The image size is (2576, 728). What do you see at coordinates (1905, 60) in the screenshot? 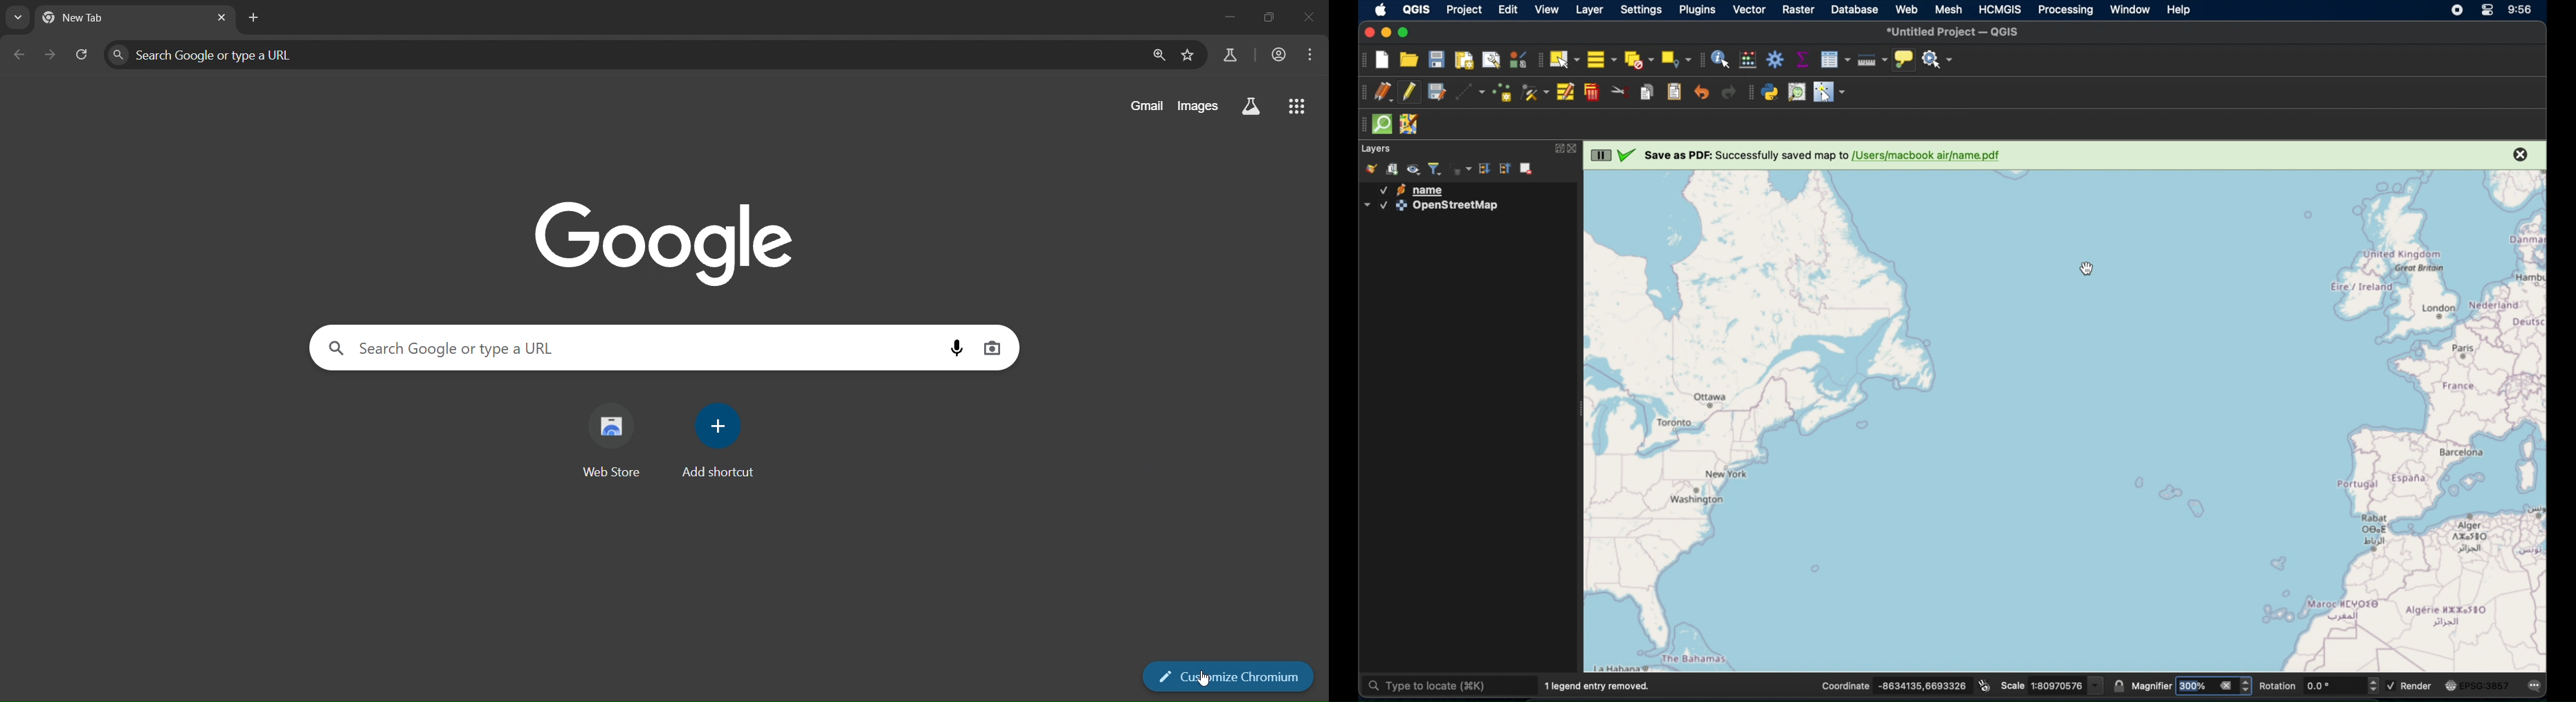
I see `show map tips` at bounding box center [1905, 60].